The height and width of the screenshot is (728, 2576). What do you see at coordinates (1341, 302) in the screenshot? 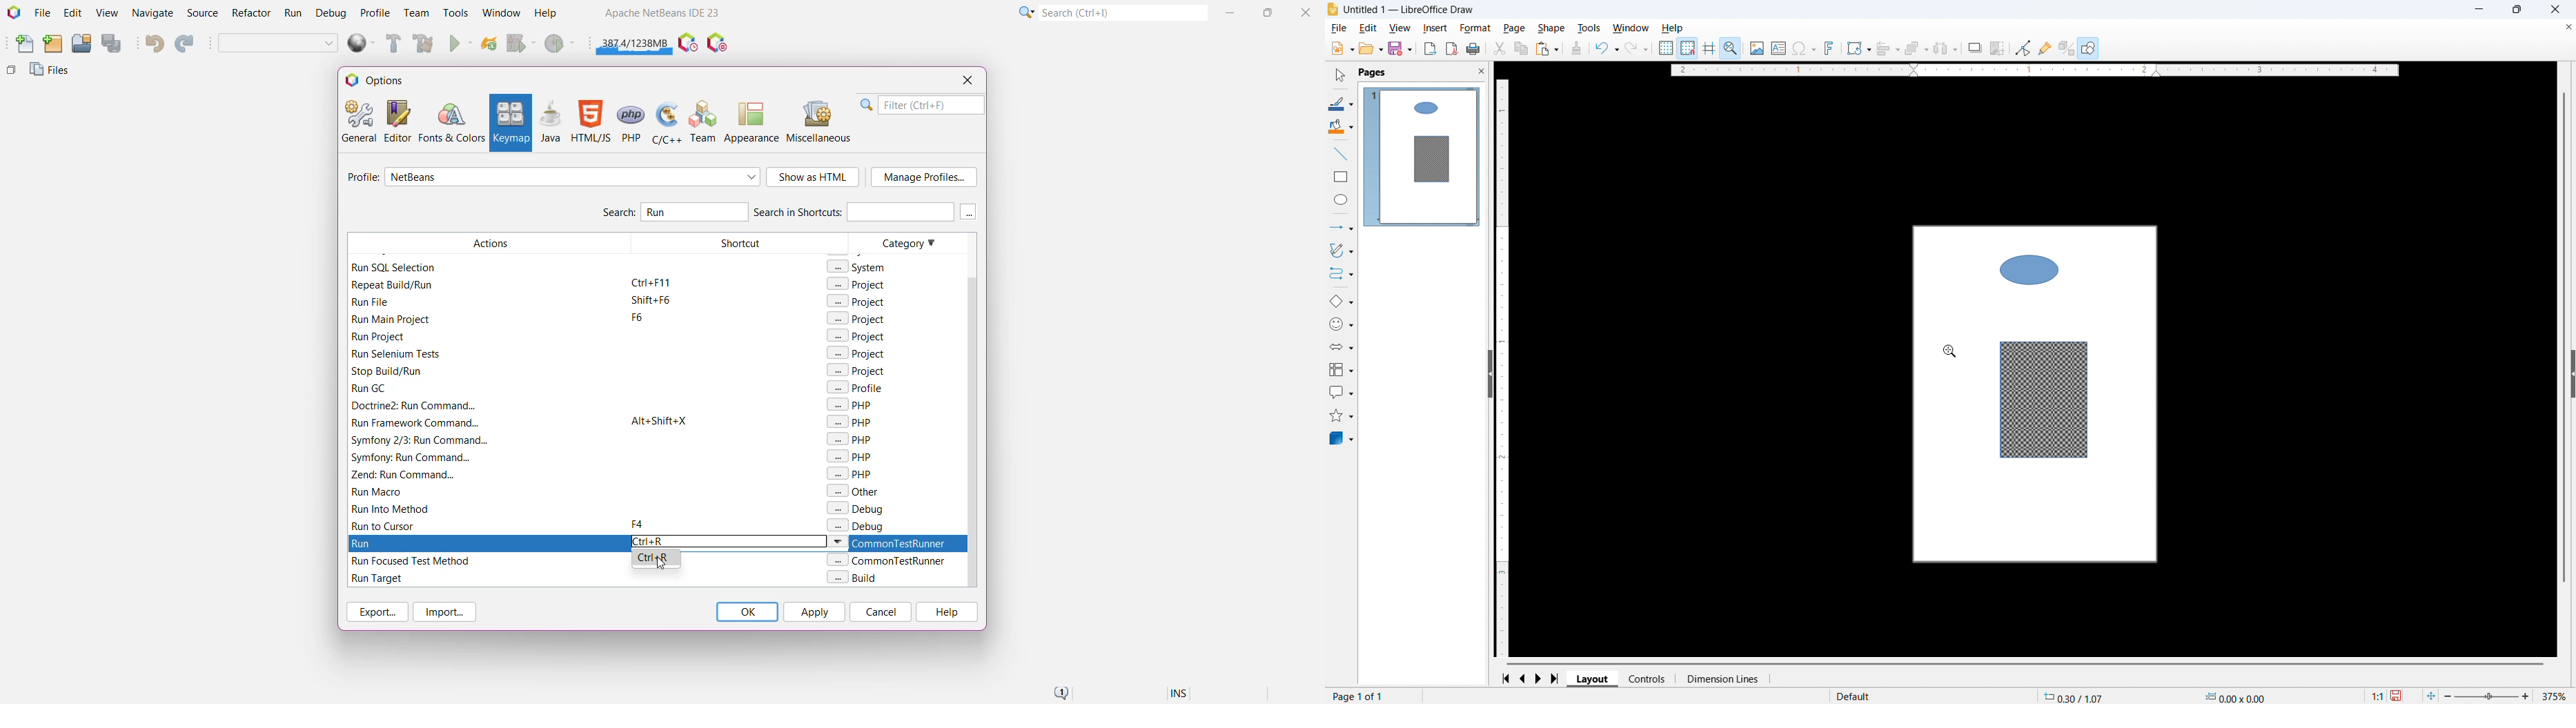
I see `Basic shapes ` at bounding box center [1341, 302].